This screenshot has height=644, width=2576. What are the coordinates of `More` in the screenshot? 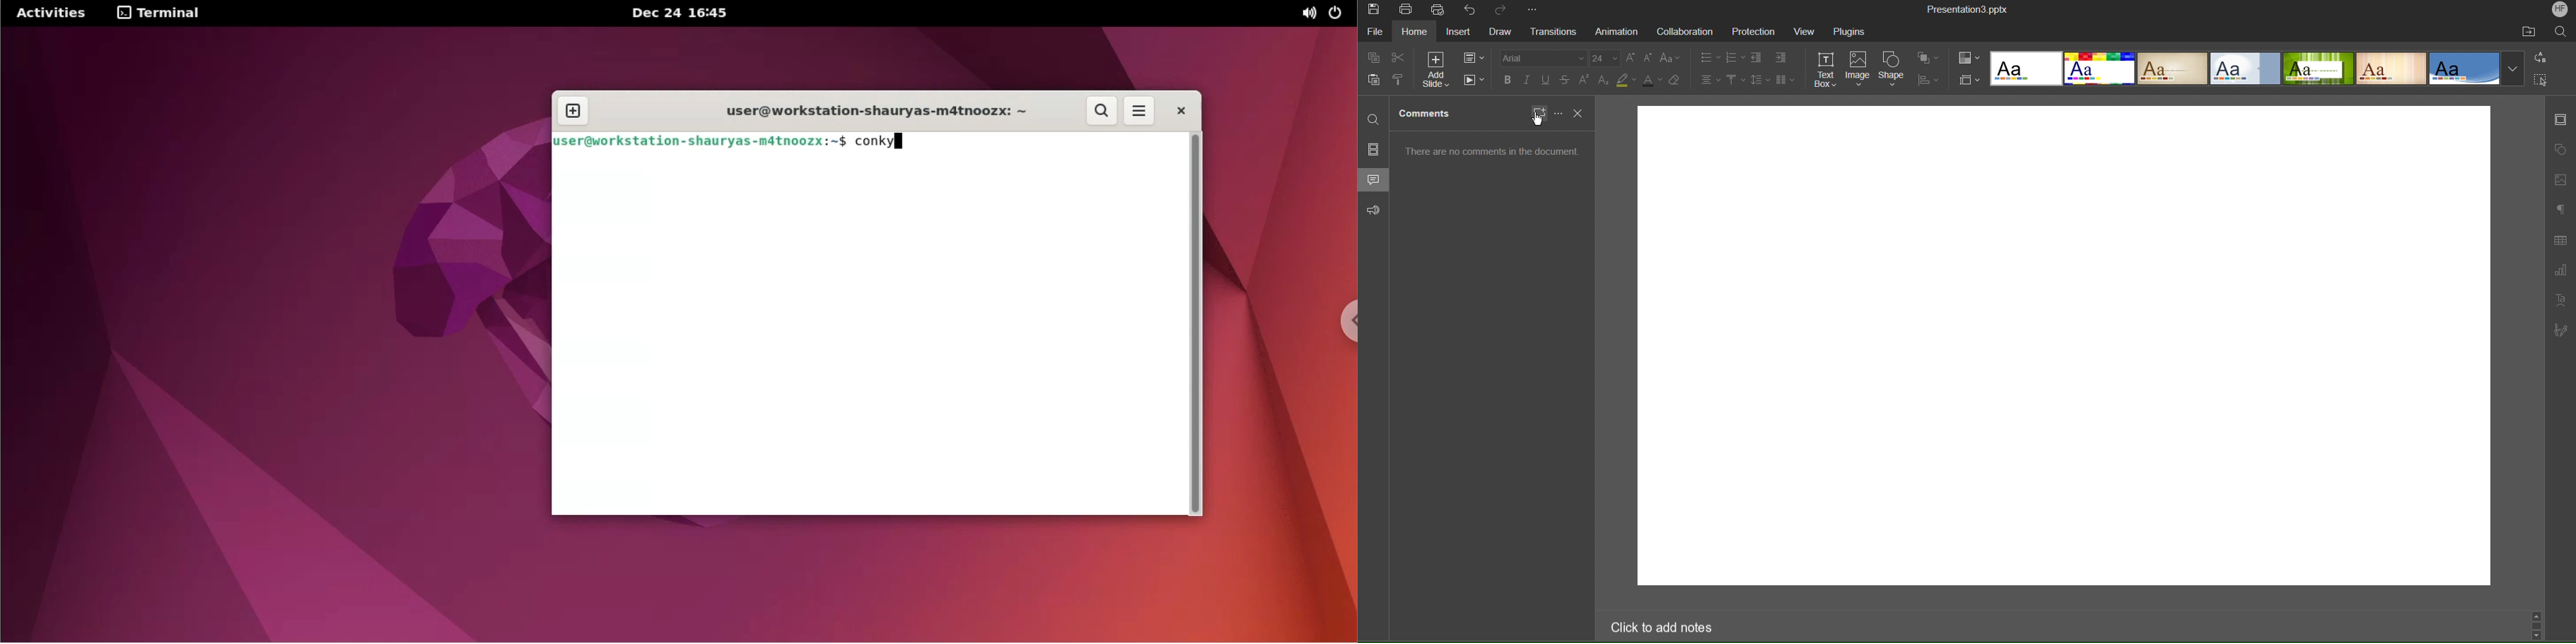 It's located at (1556, 112).